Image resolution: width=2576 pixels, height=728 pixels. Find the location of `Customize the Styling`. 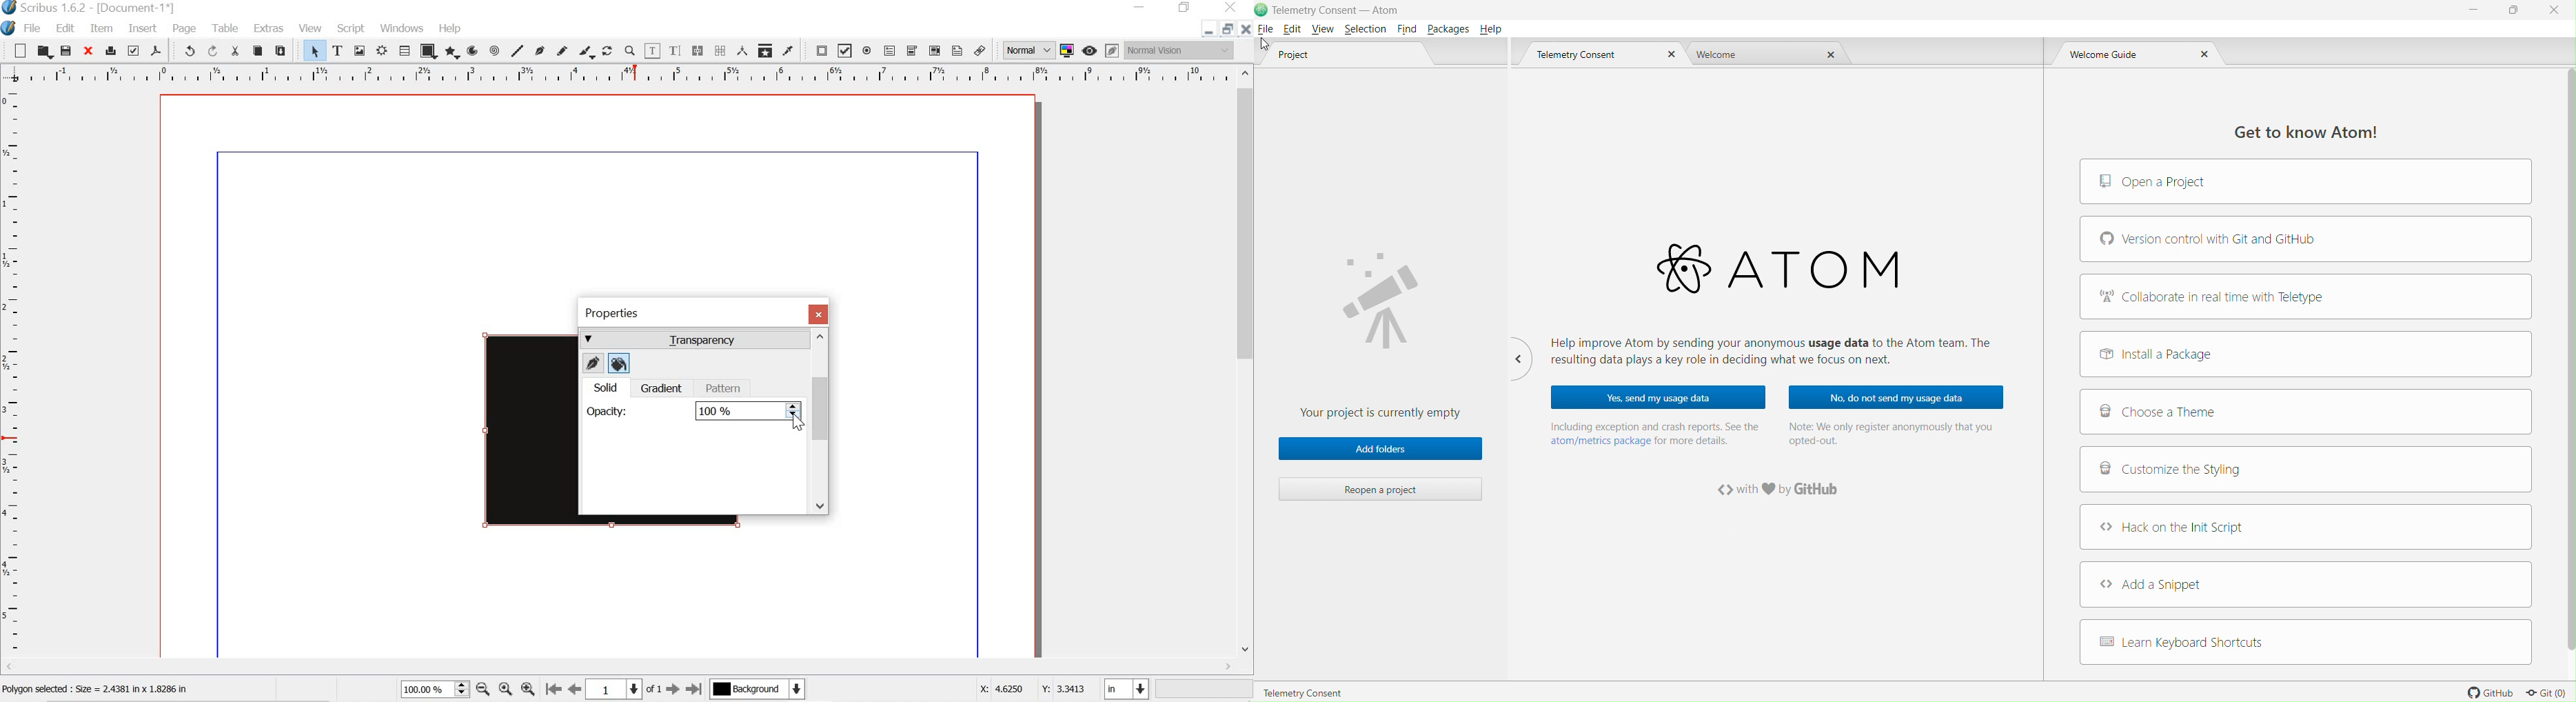

Customize the Styling is located at coordinates (2306, 472).